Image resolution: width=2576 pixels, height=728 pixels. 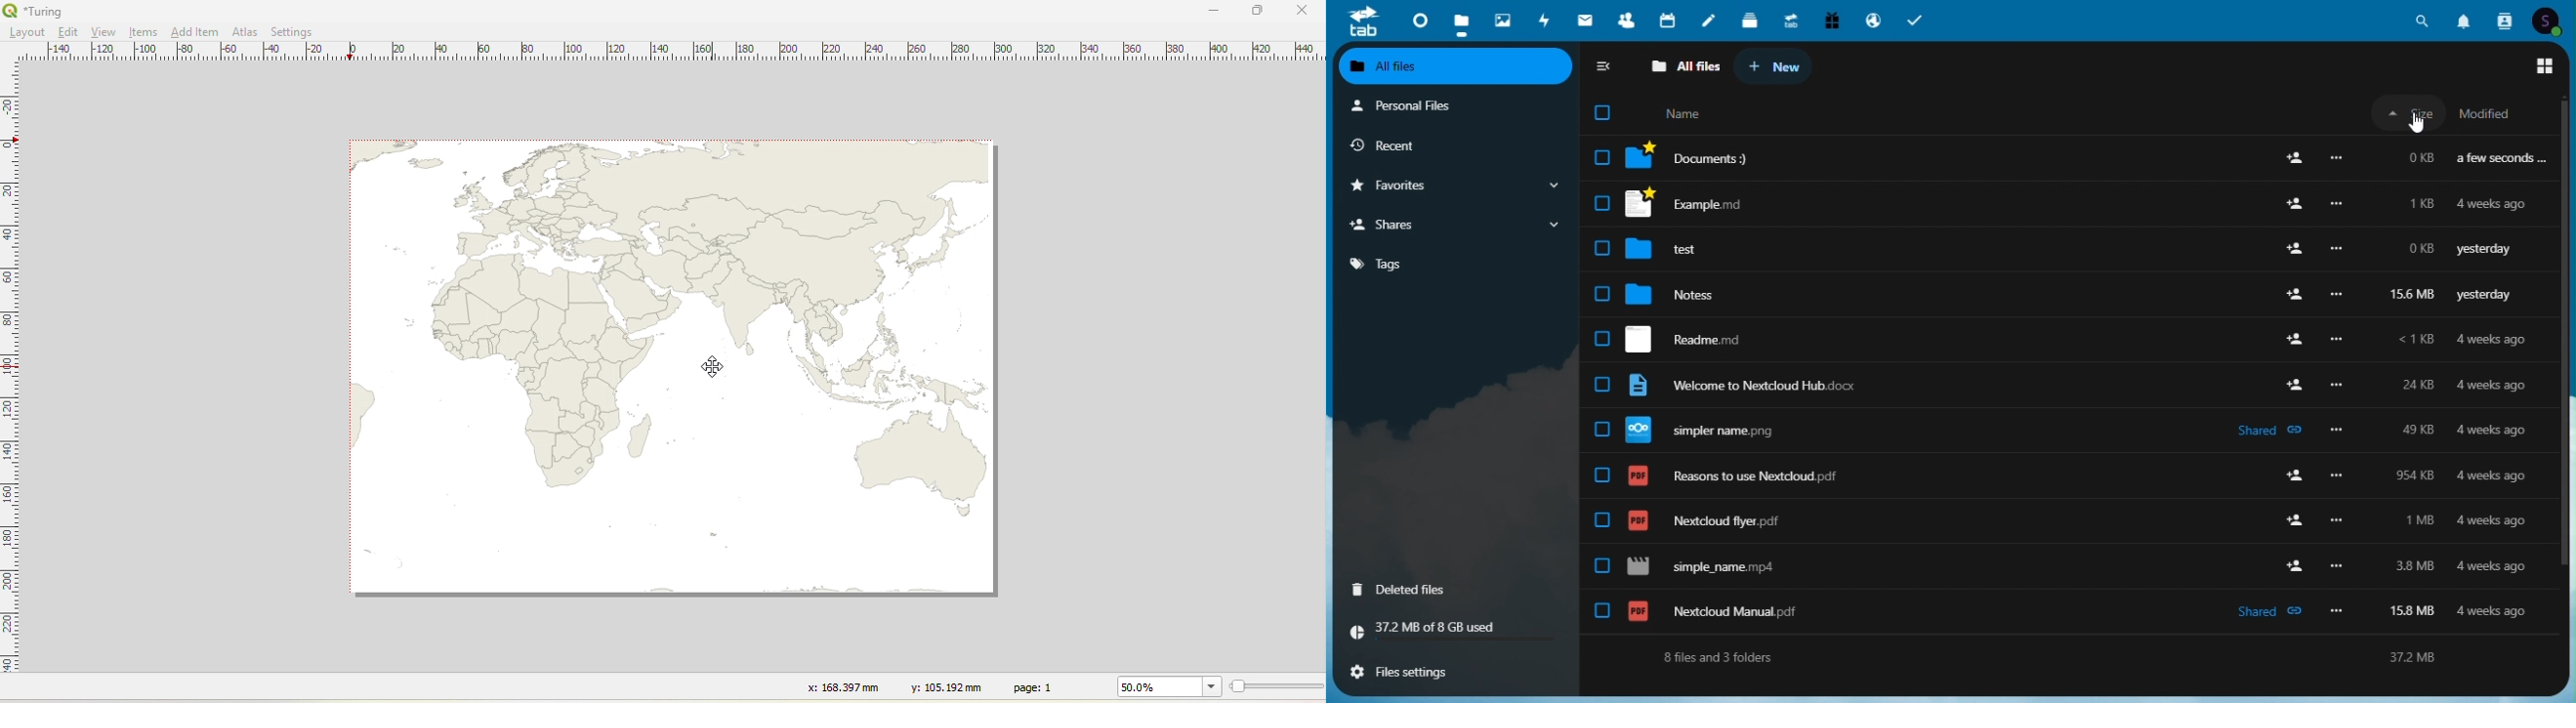 I want to click on Files, so click(x=1462, y=21).